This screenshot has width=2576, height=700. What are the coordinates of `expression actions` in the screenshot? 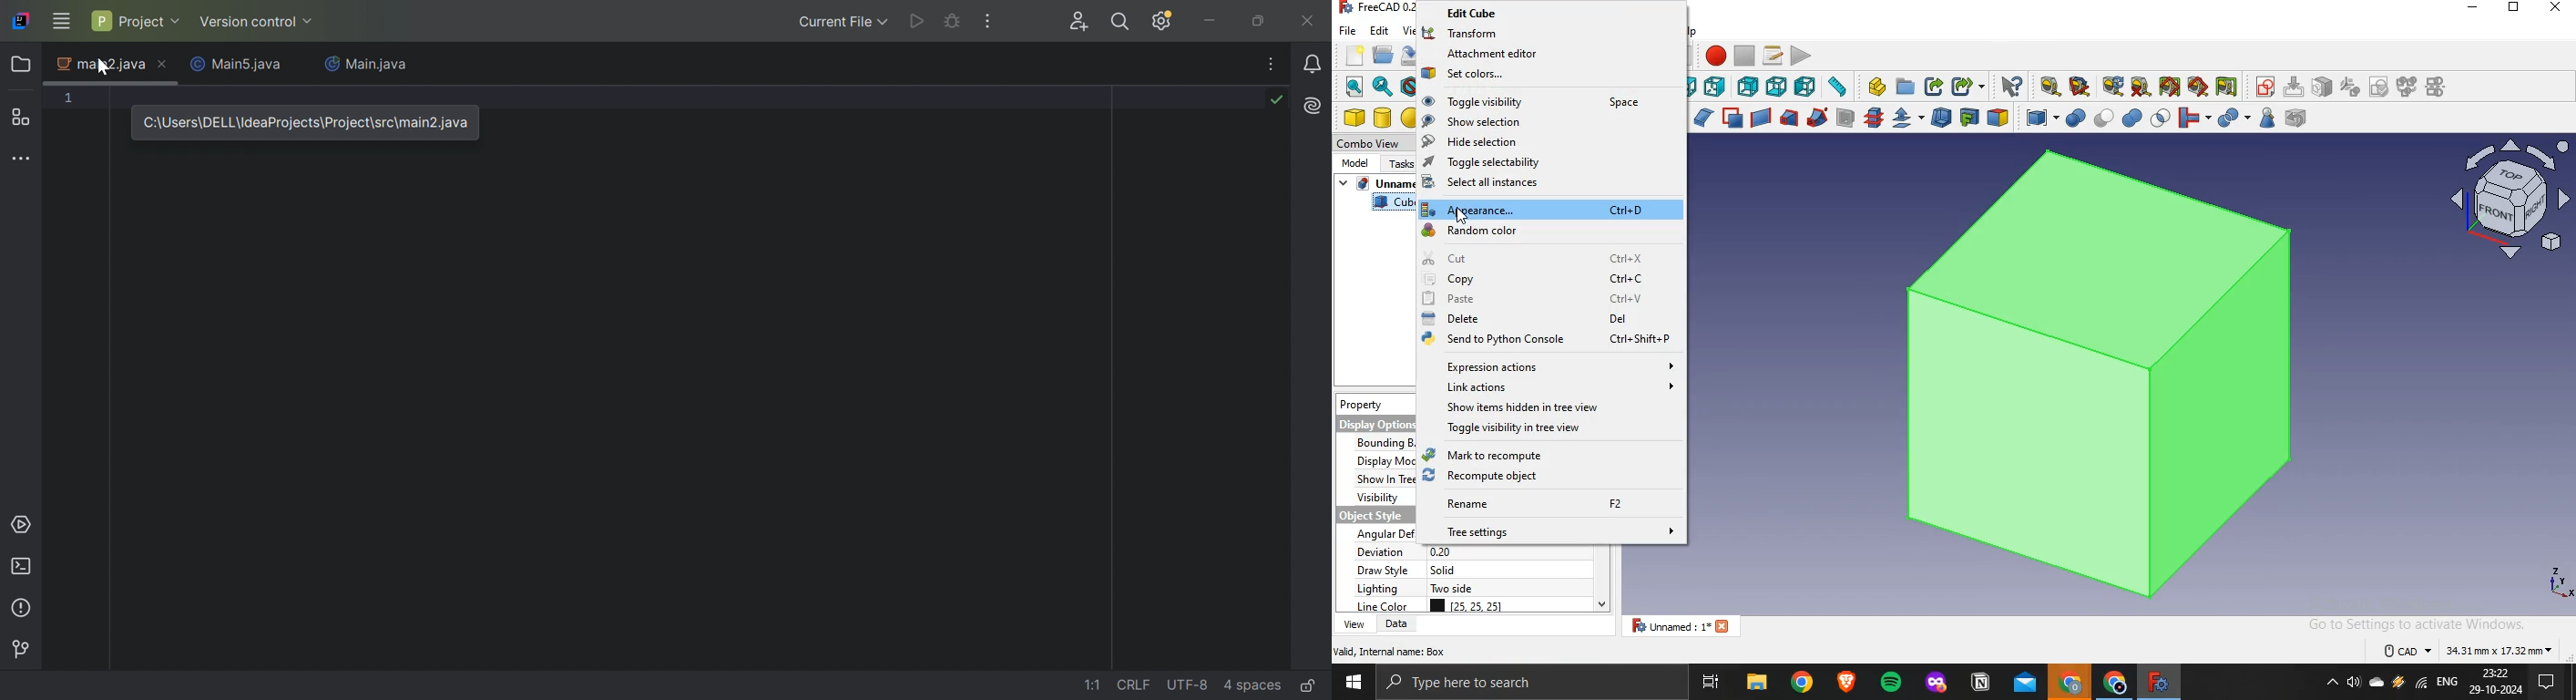 It's located at (1548, 368).